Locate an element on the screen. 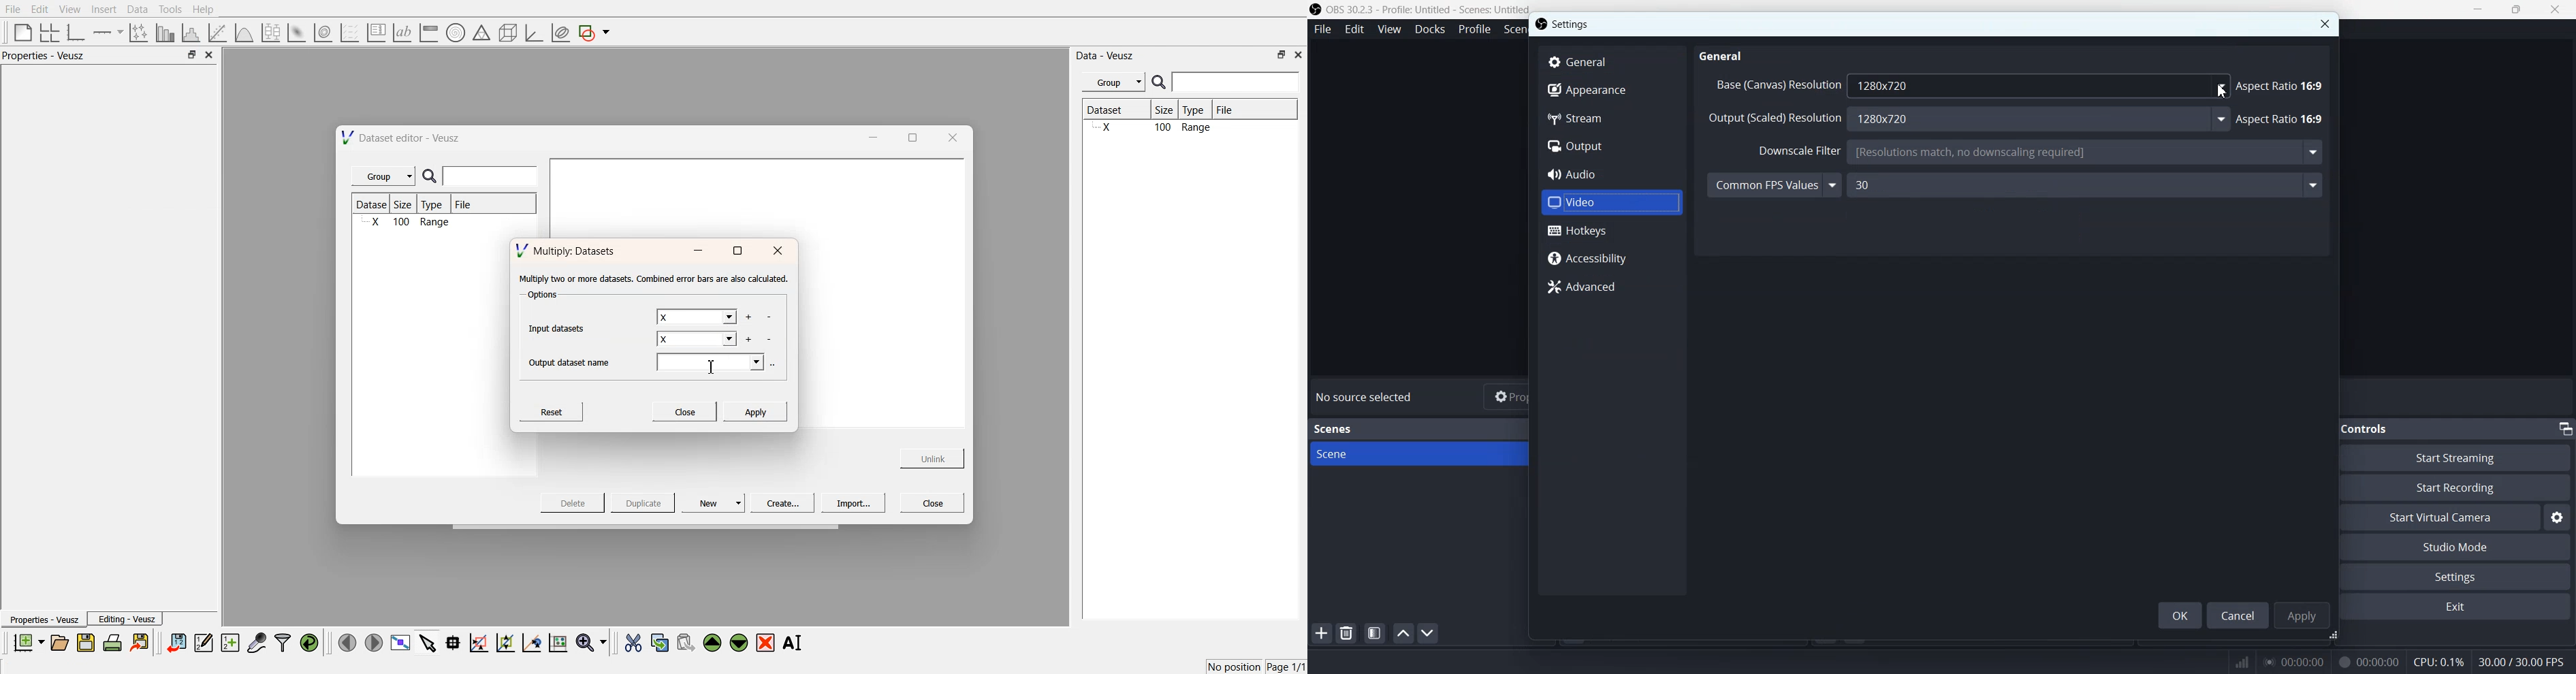 Image resolution: width=2576 pixels, height=700 pixels. Text is located at coordinates (2525, 661).